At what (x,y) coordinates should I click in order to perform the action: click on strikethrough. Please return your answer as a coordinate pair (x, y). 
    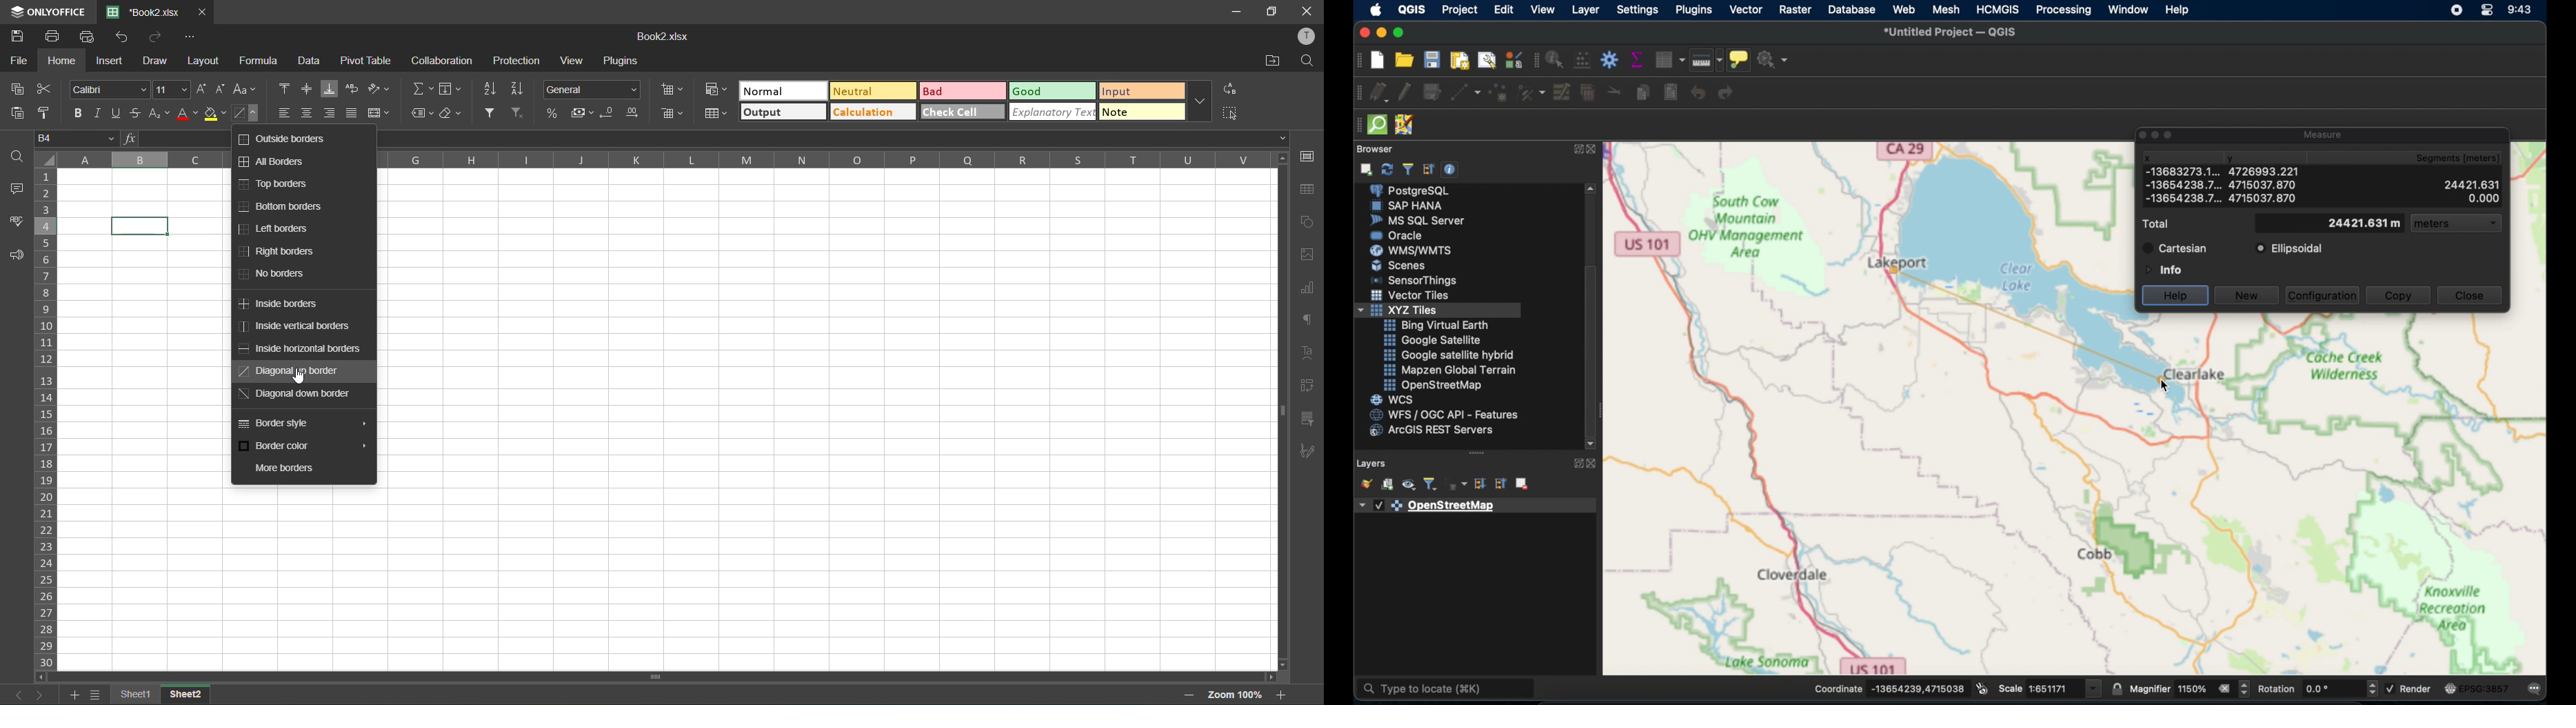
    Looking at the image, I should click on (137, 113).